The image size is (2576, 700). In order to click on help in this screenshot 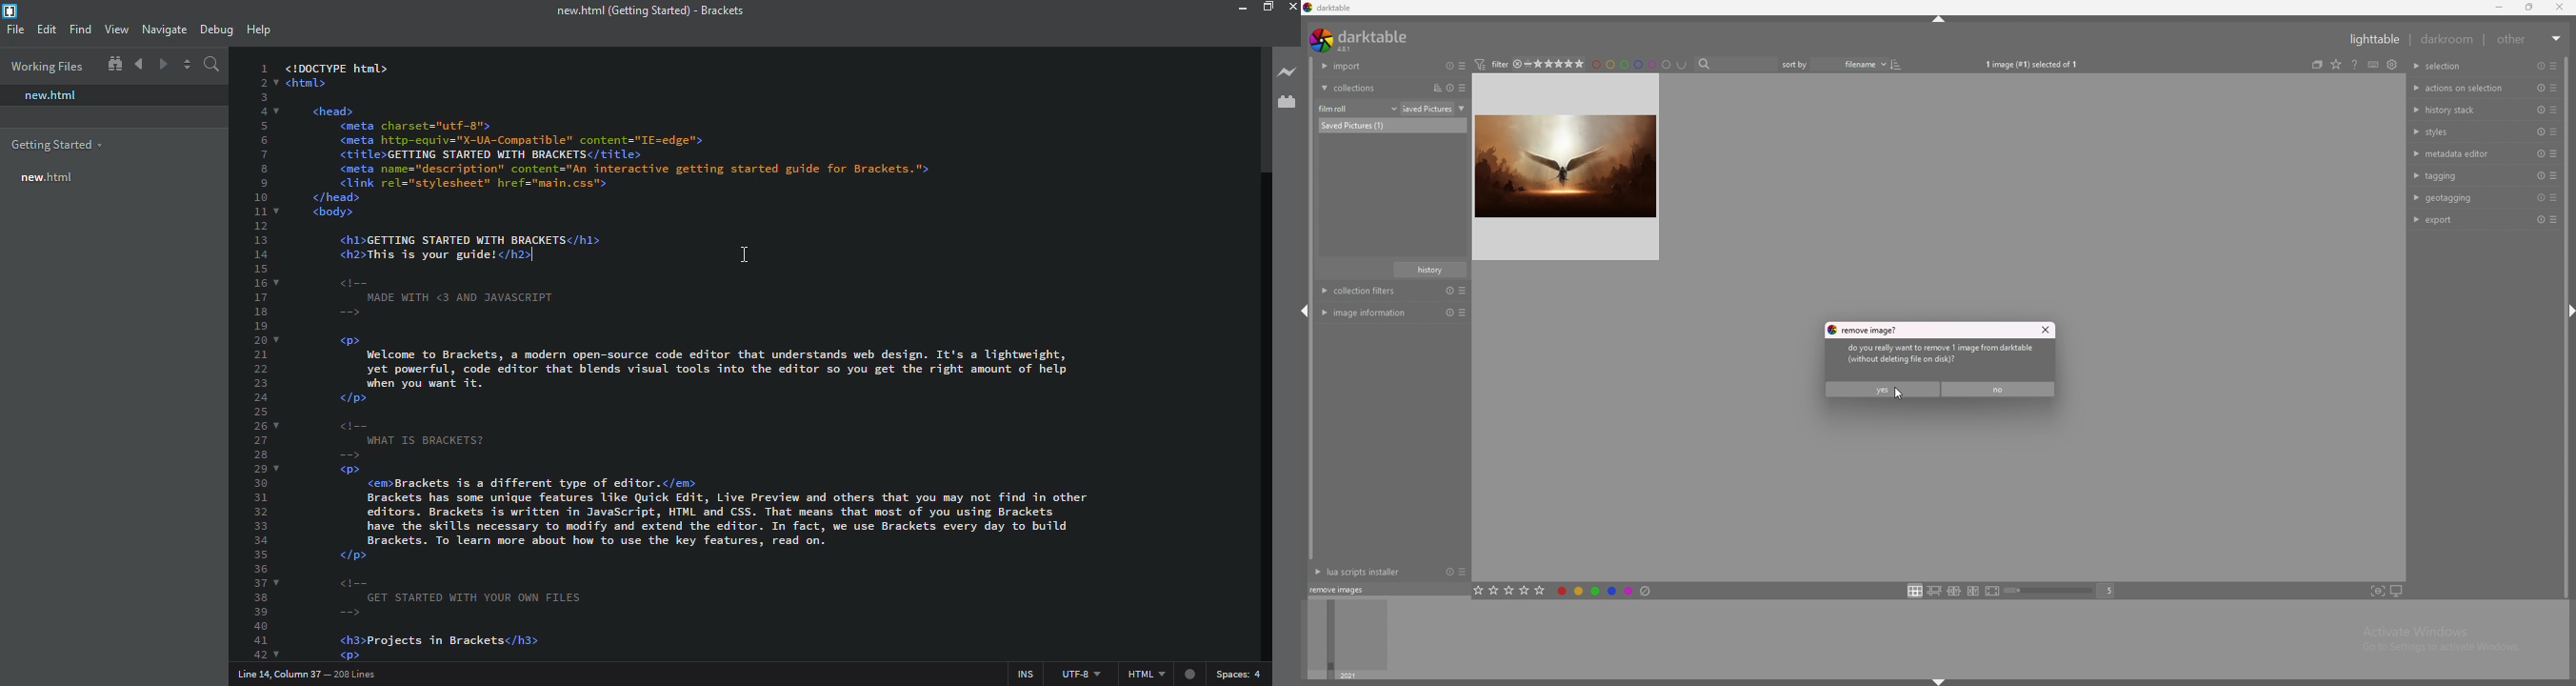, I will do `click(262, 27)`.